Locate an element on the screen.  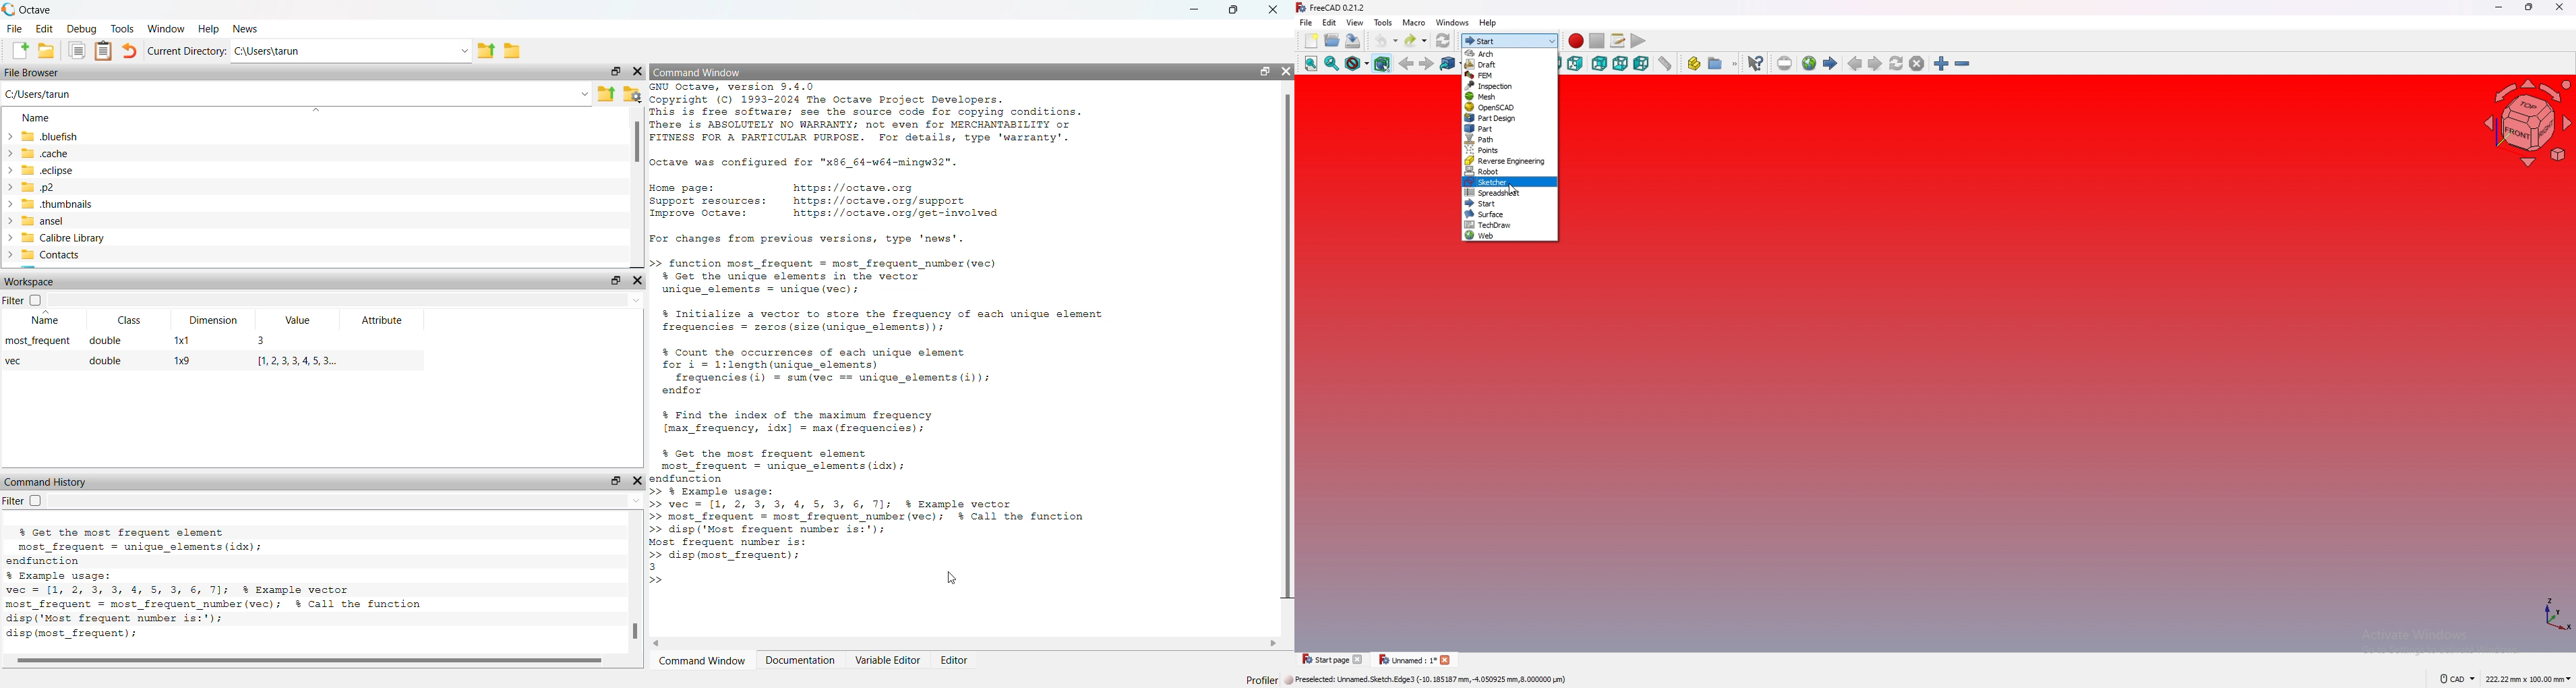
set url is located at coordinates (1784, 63).